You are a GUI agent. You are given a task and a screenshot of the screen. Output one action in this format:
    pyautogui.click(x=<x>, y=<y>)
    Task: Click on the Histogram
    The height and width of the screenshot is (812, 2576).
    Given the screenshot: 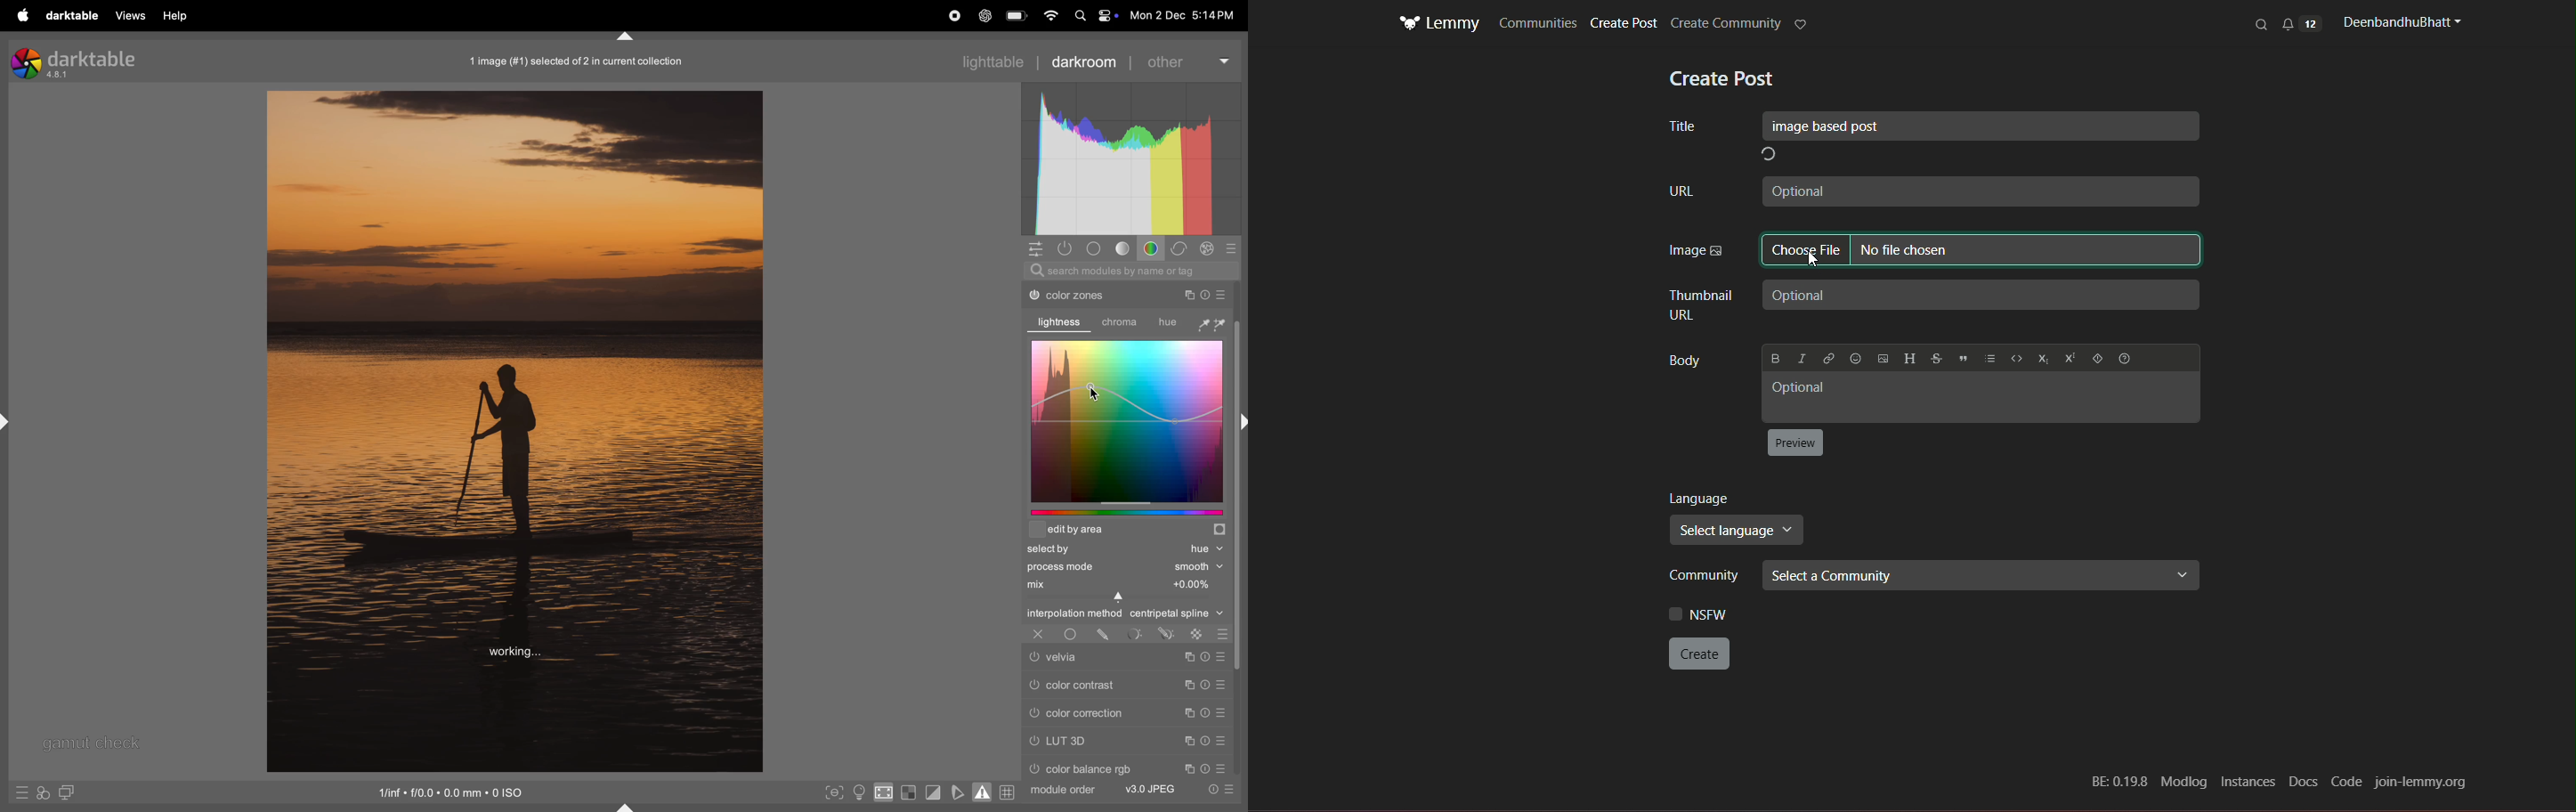 What is the action you would take?
    pyautogui.click(x=1134, y=158)
    